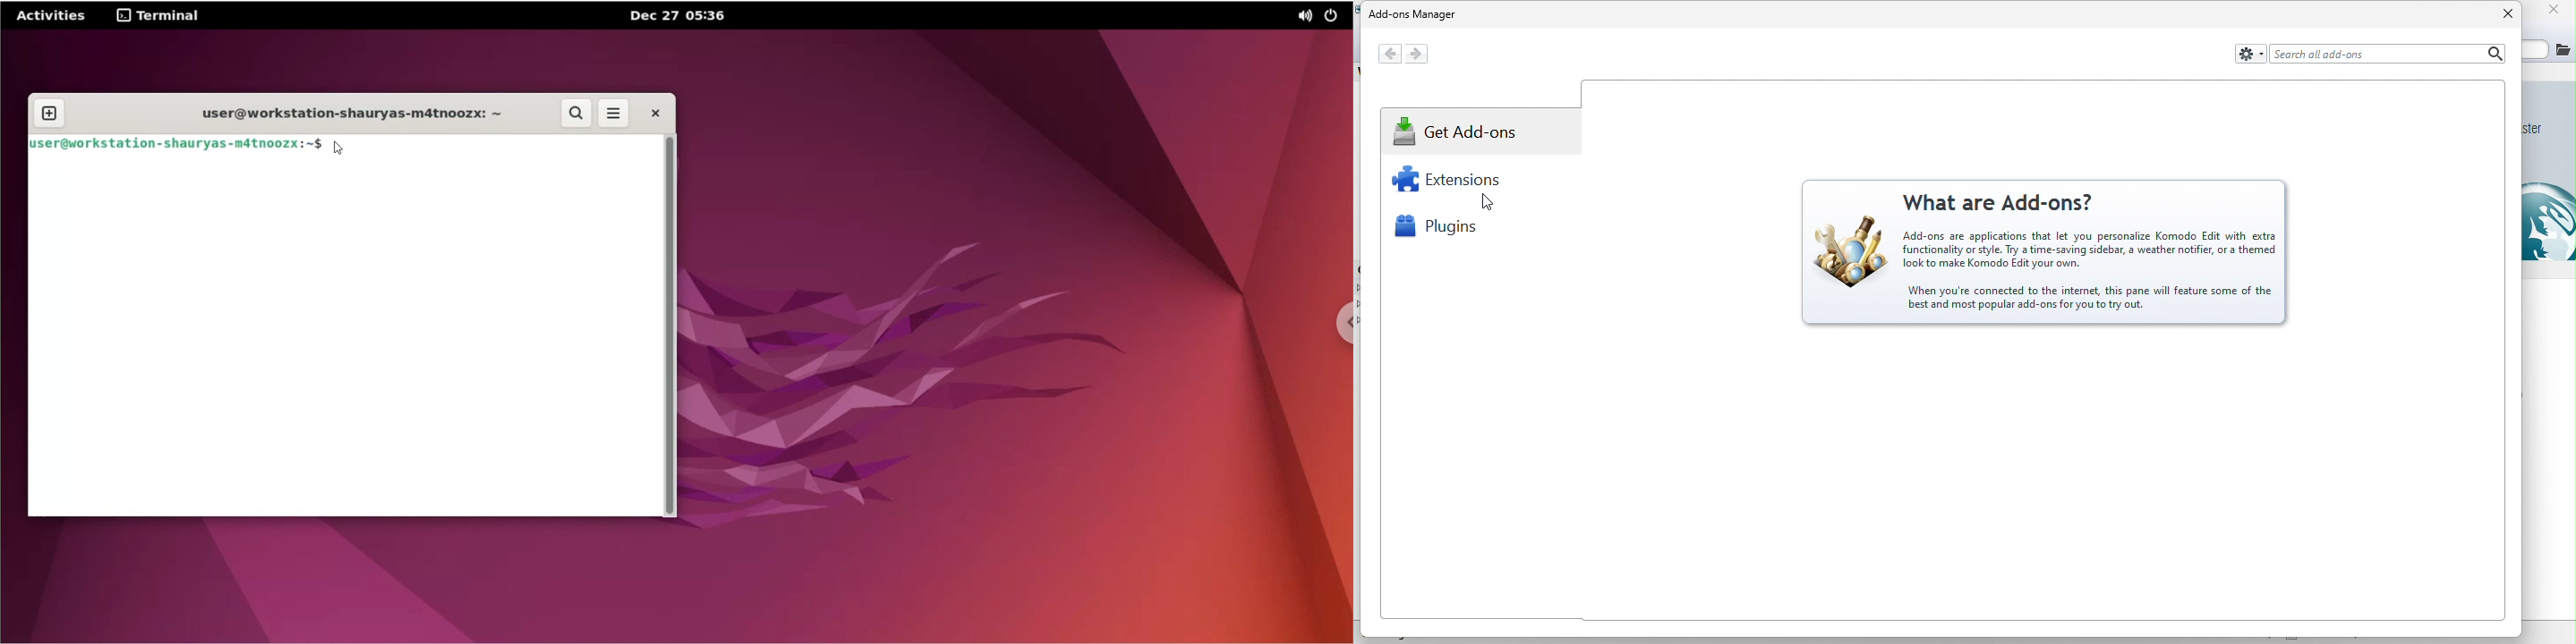 This screenshot has height=644, width=2576. Describe the element at coordinates (52, 14) in the screenshot. I see `Activities` at that location.